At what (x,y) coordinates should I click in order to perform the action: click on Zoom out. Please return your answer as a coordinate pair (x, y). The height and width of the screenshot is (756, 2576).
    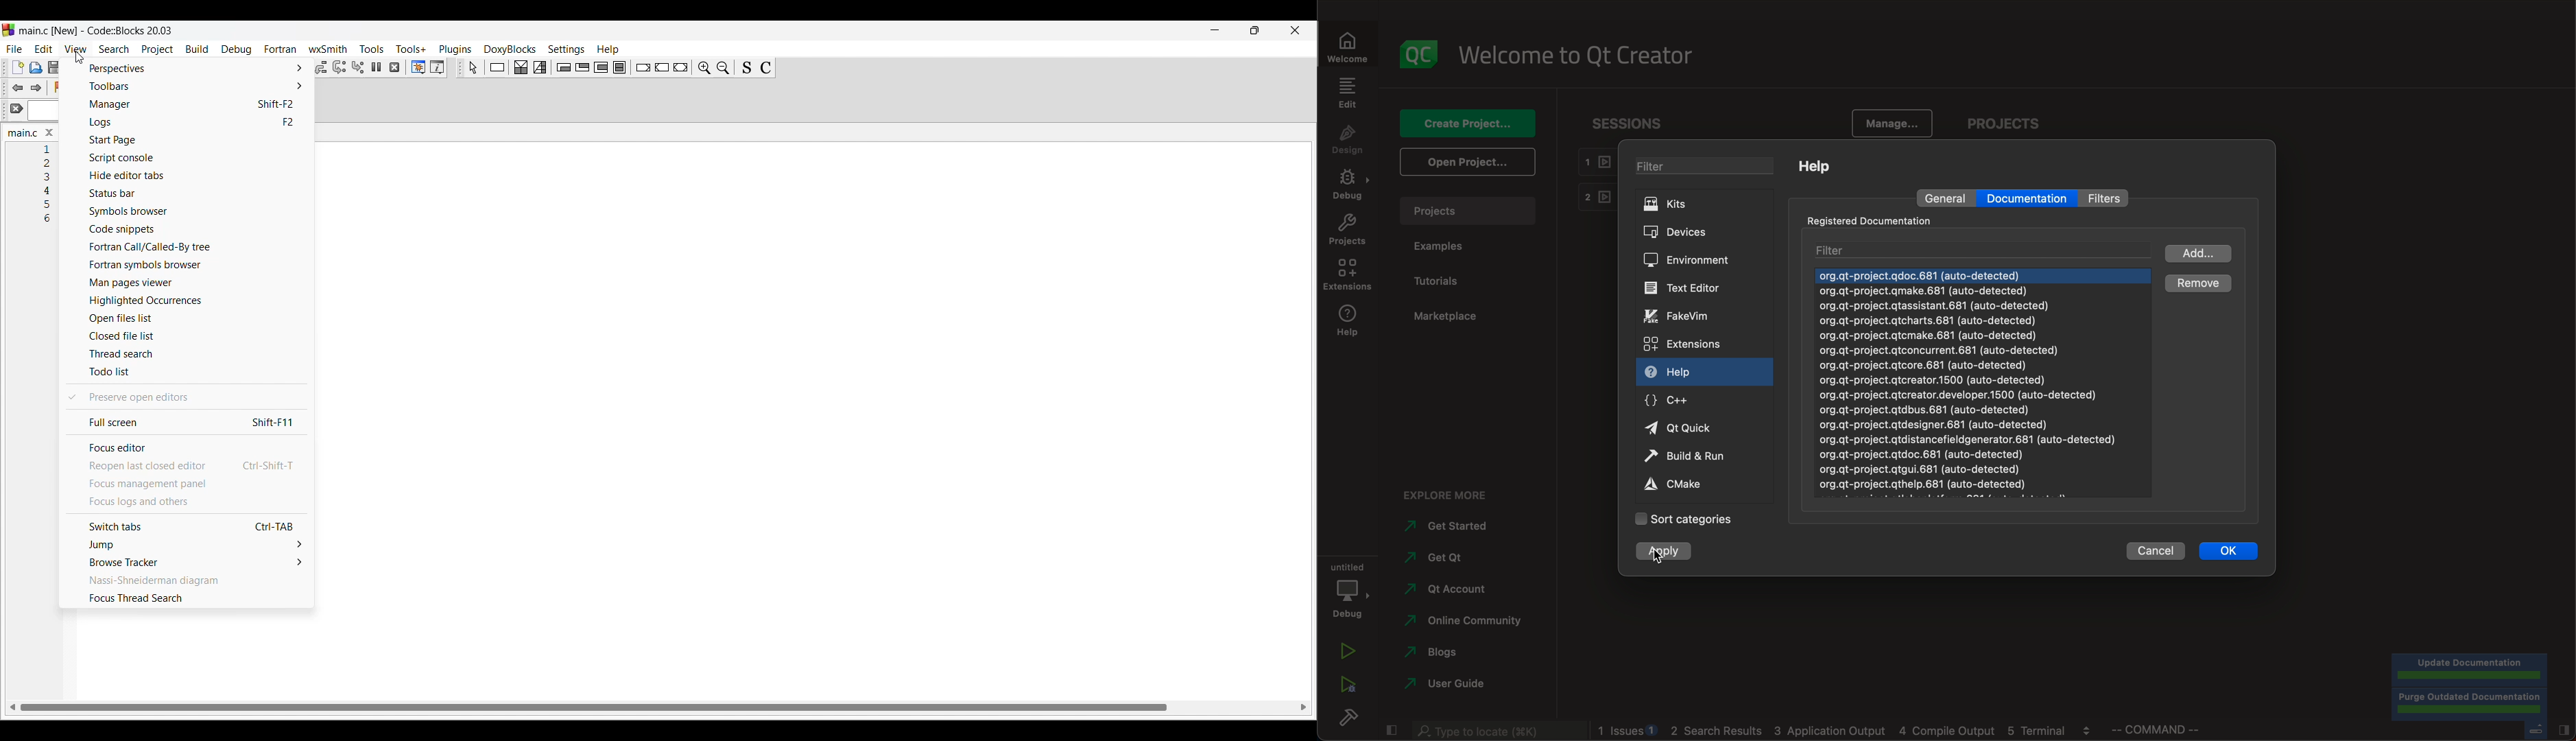
    Looking at the image, I should click on (724, 67).